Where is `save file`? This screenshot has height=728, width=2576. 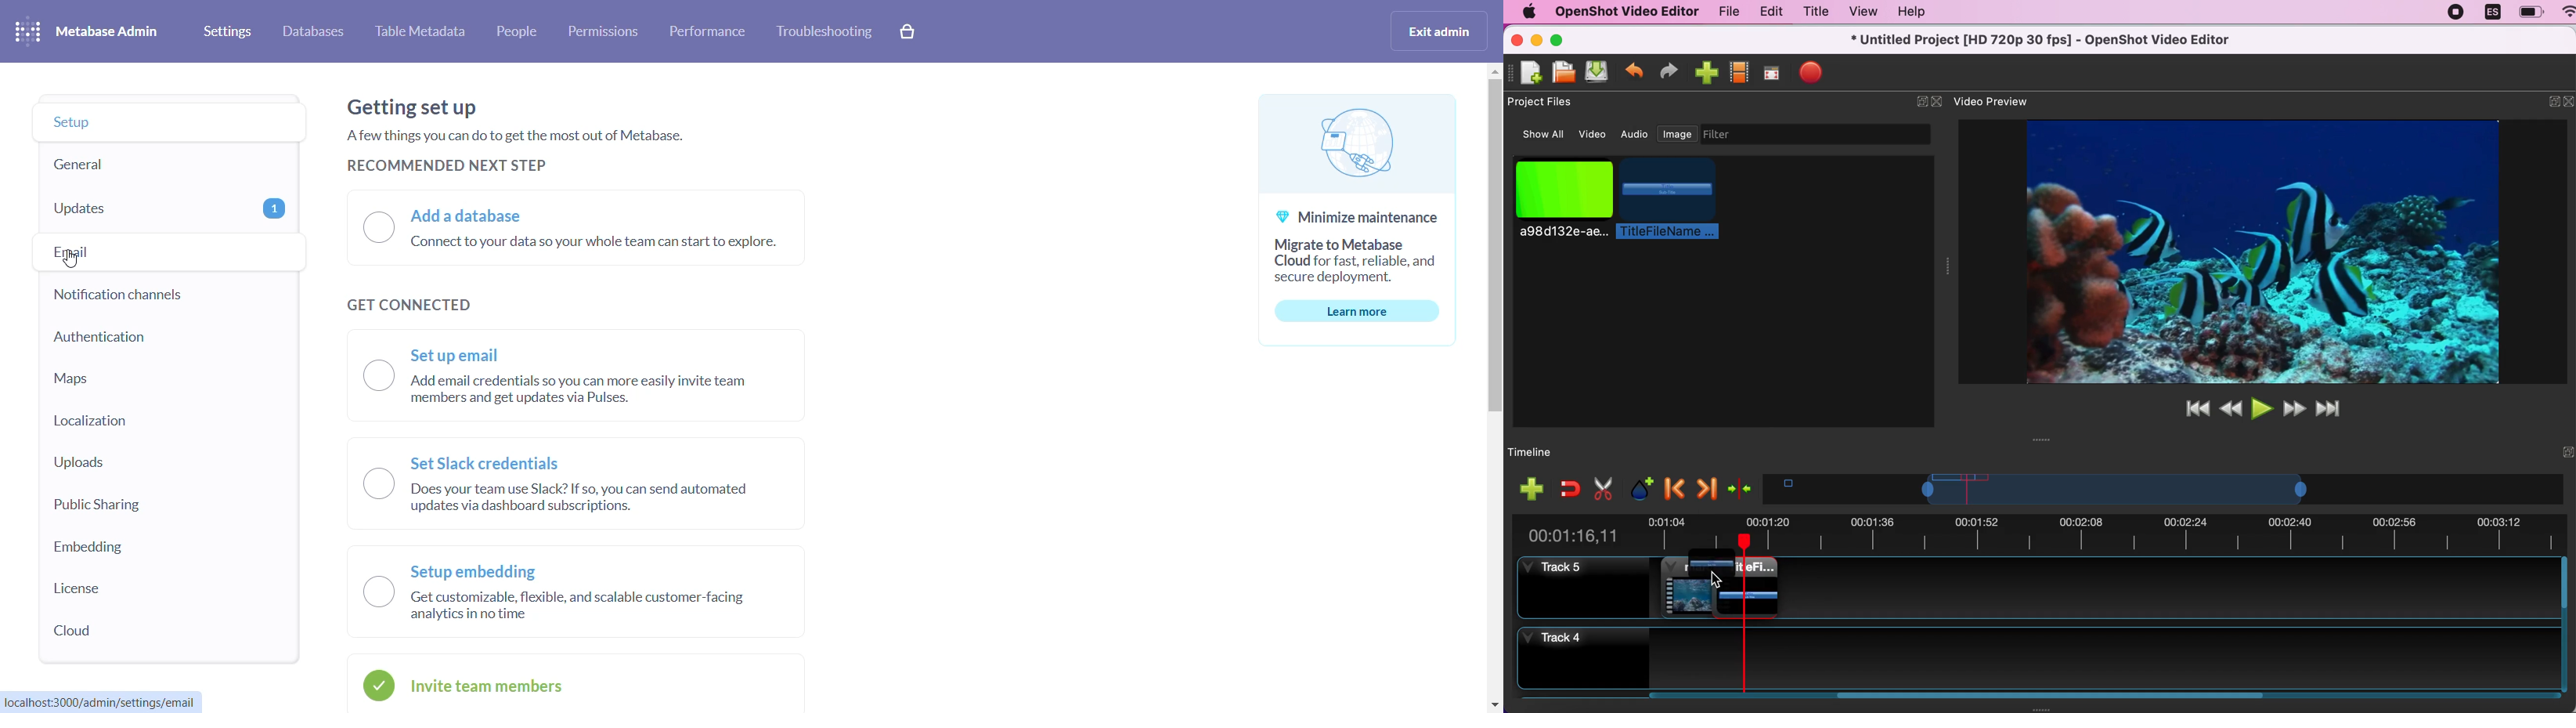 save file is located at coordinates (1599, 73).